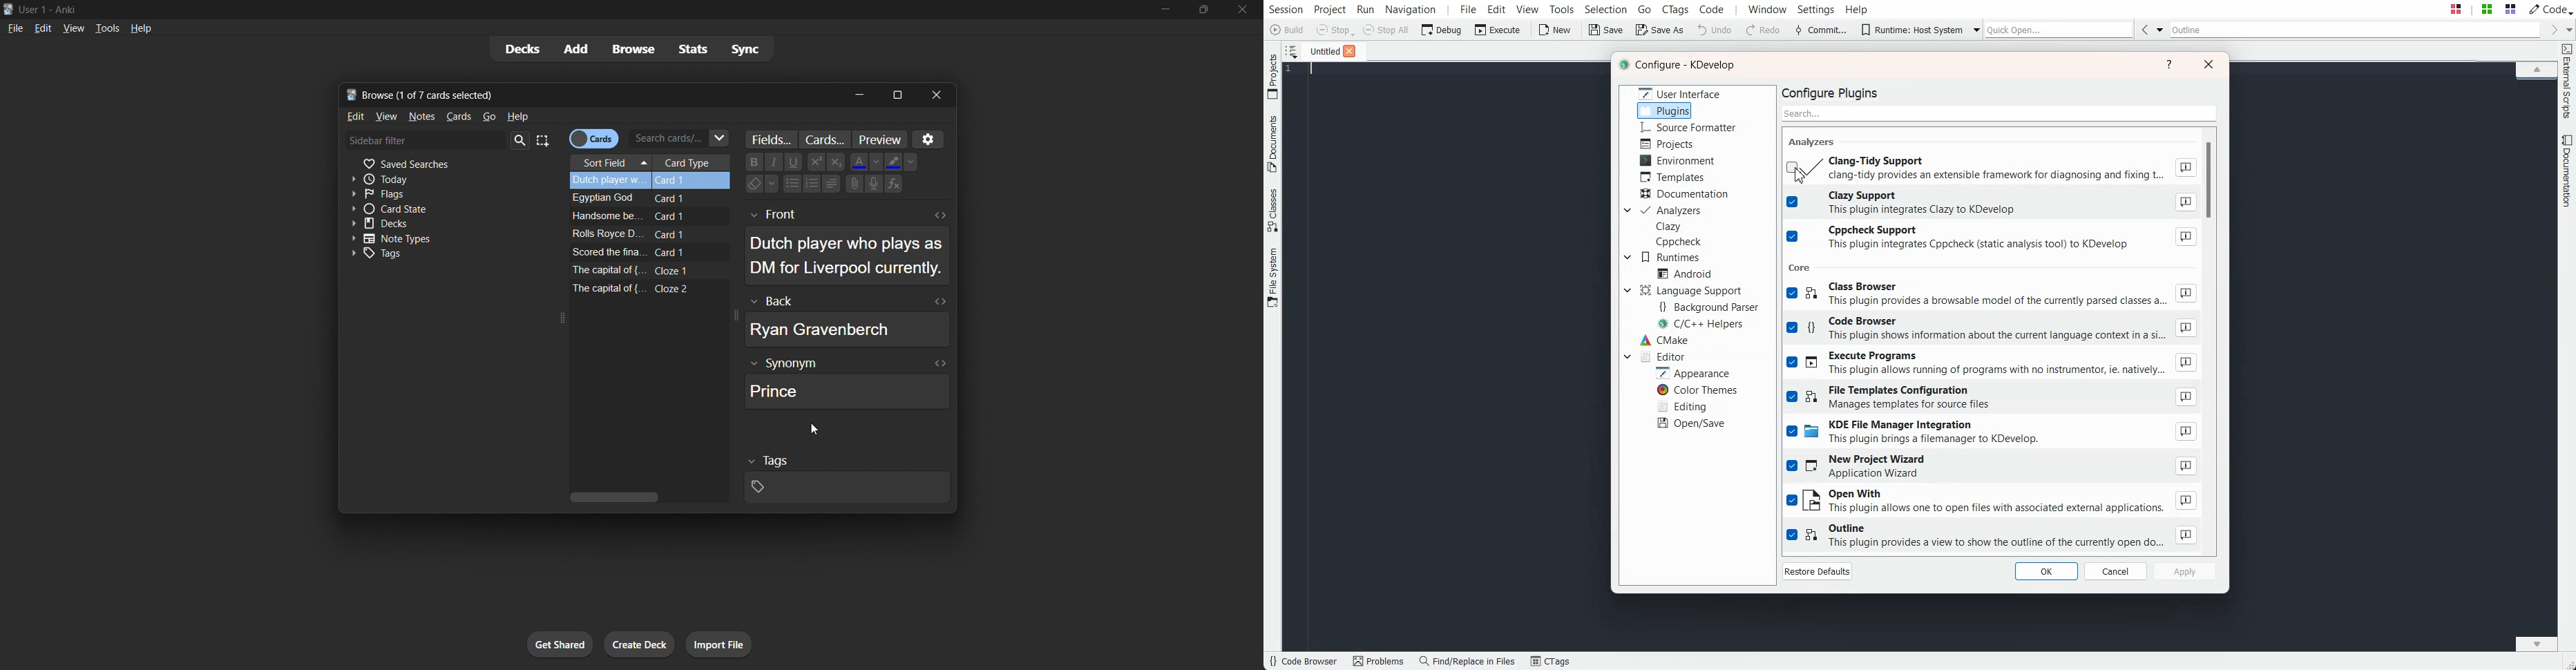 Image resolution: width=2576 pixels, height=672 pixels. What do you see at coordinates (41, 28) in the screenshot?
I see `edit` at bounding box center [41, 28].